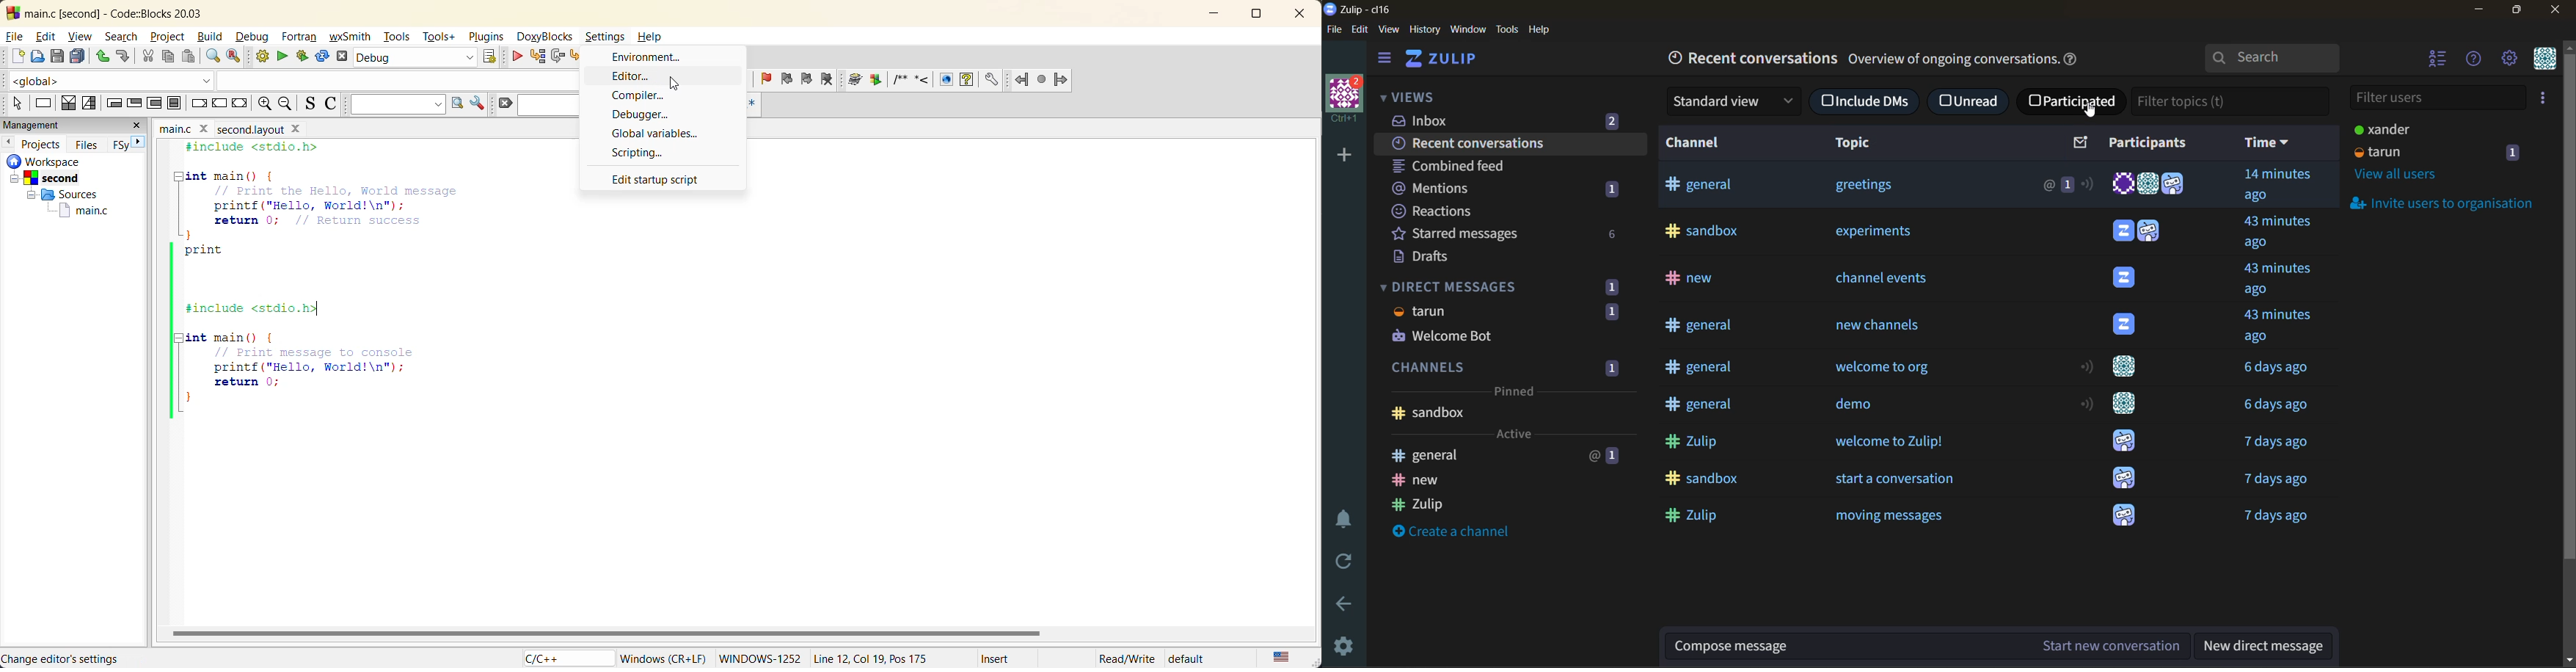 The image size is (2576, 672). I want to click on sandbox, so click(1500, 412).